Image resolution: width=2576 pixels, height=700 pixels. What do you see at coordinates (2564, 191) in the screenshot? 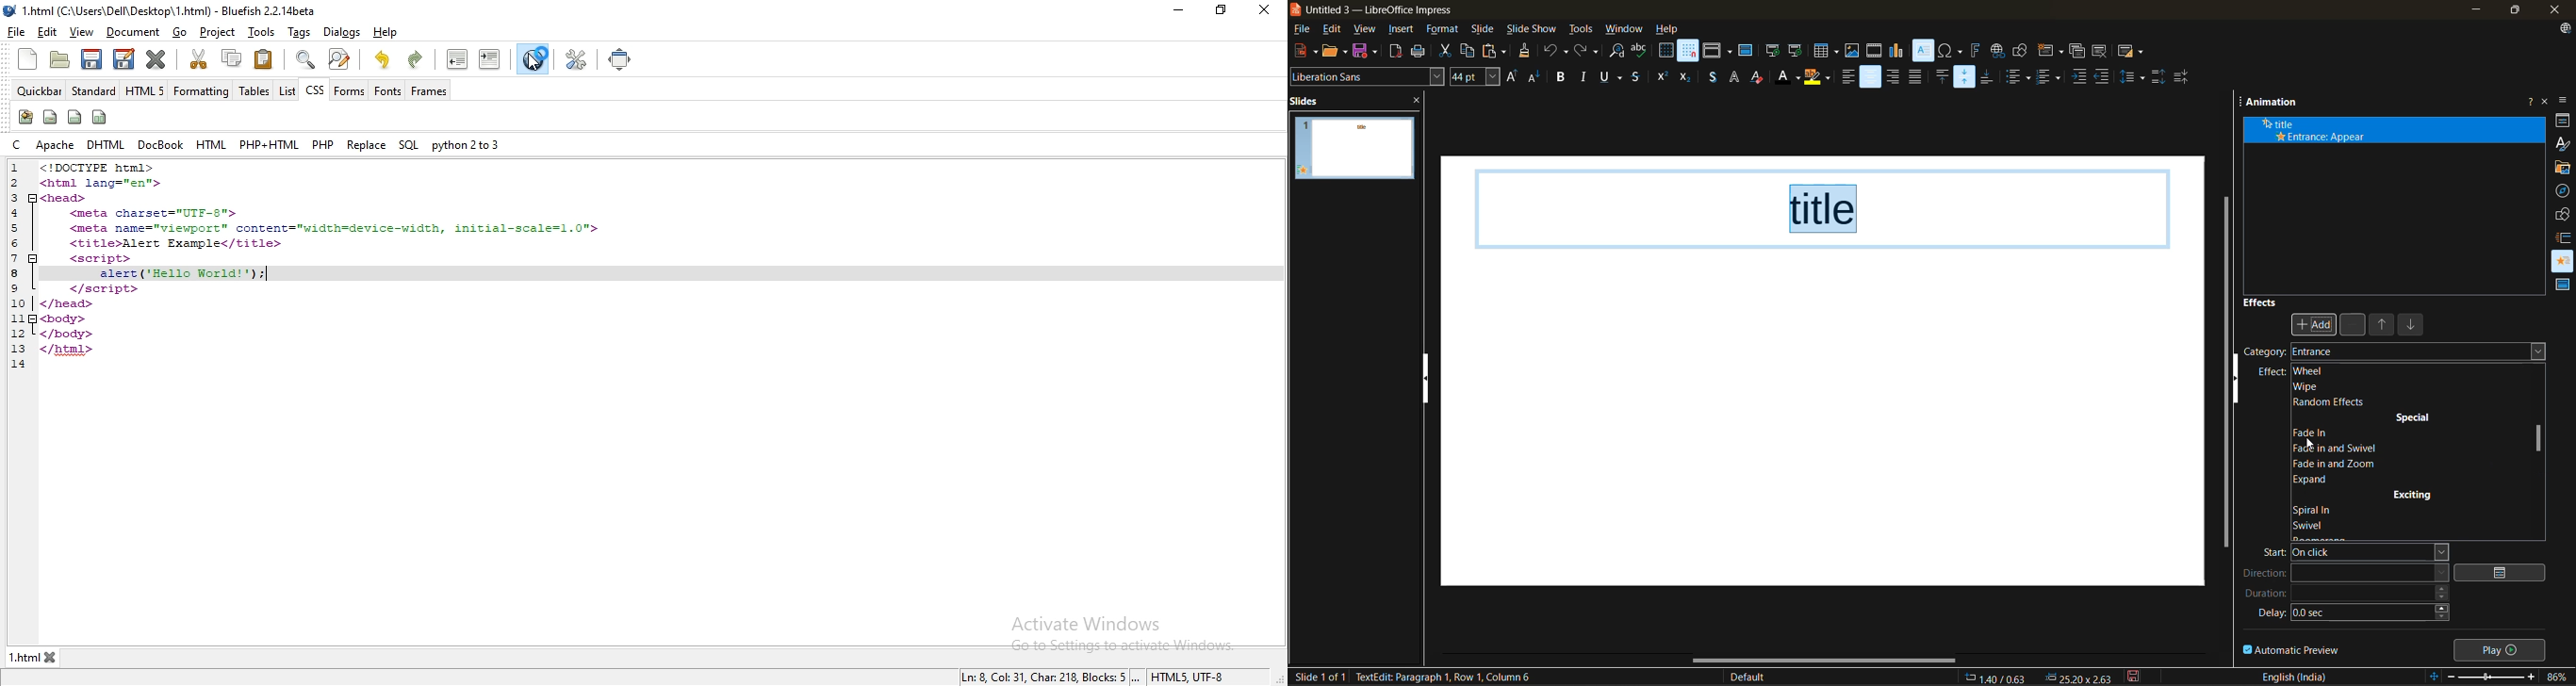
I see `navigator` at bounding box center [2564, 191].